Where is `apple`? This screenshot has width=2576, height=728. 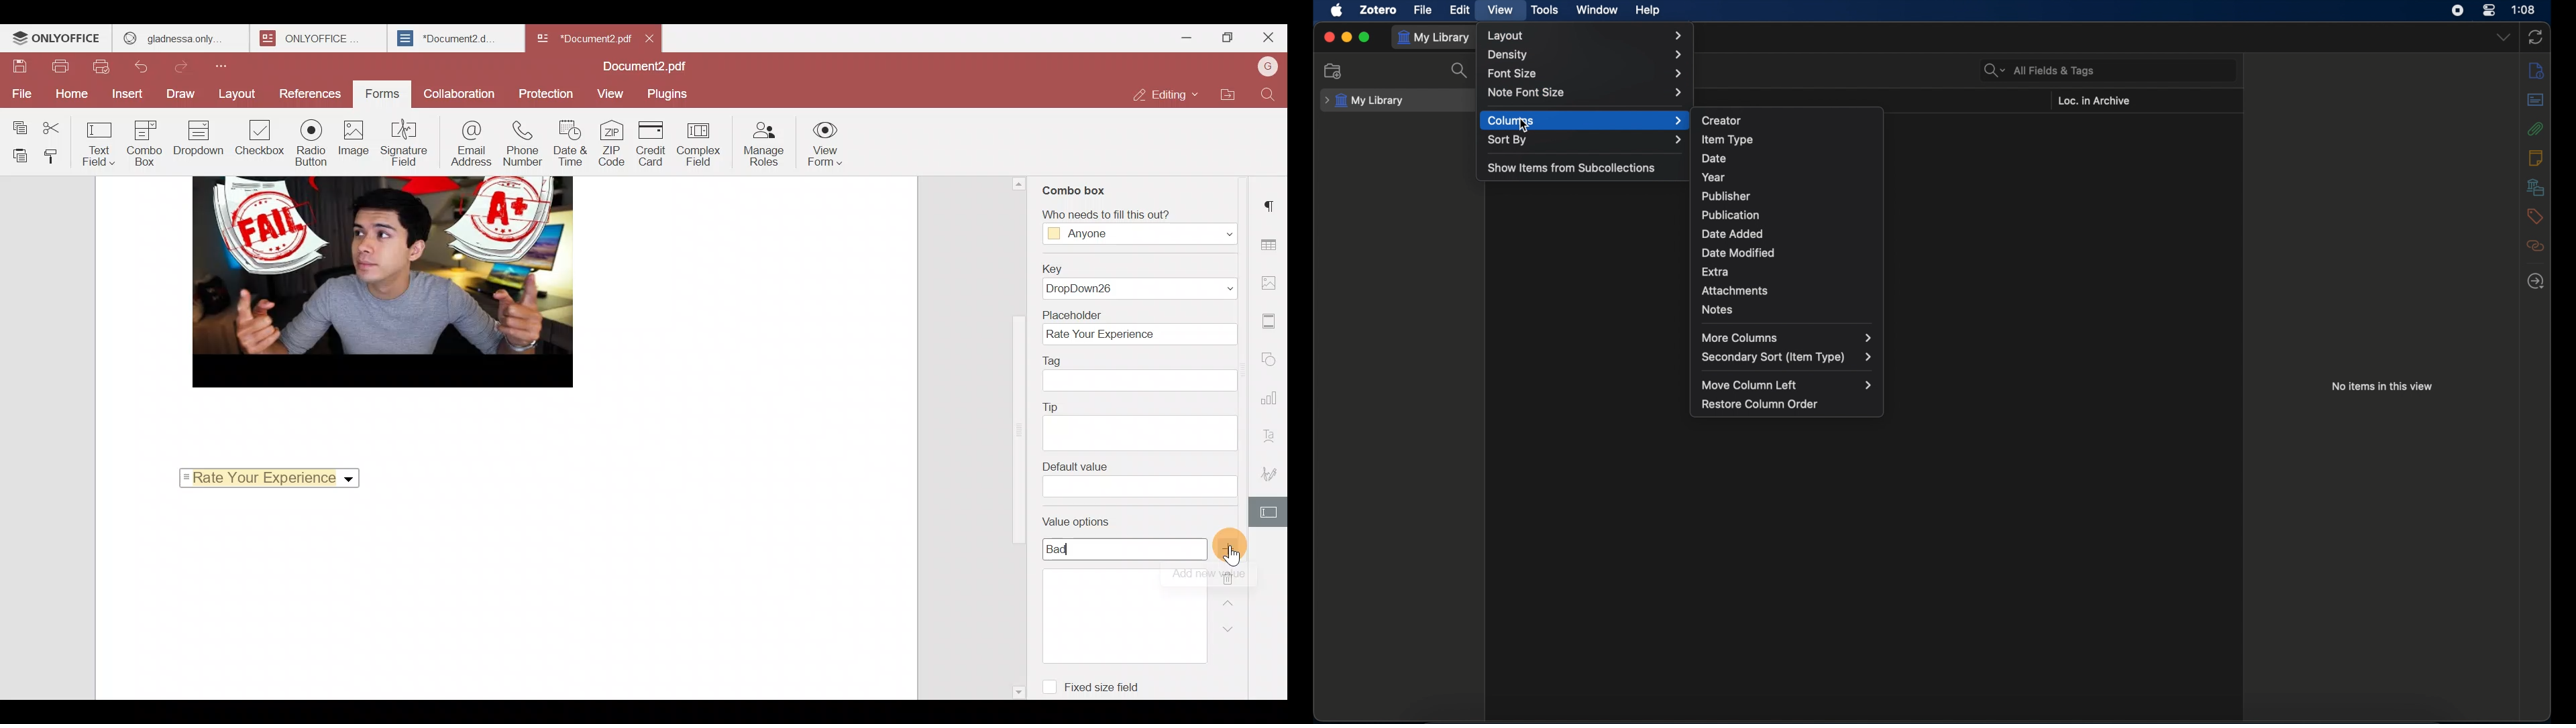 apple is located at coordinates (1338, 11).